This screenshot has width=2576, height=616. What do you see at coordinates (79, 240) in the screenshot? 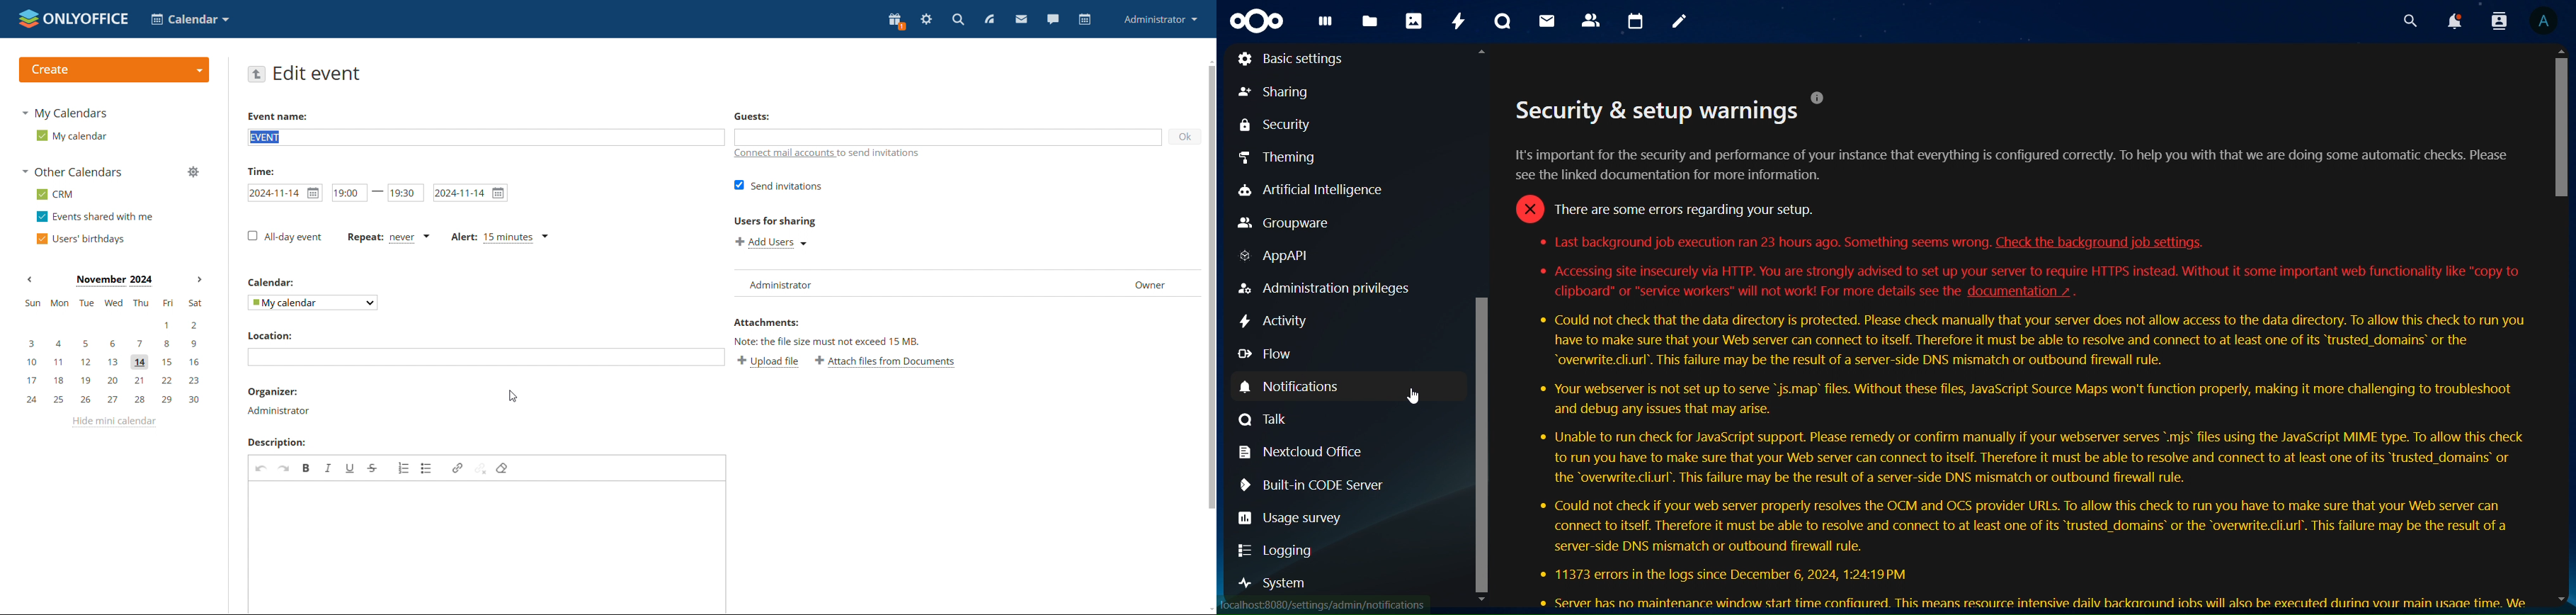
I see `users' birthdays` at bounding box center [79, 240].